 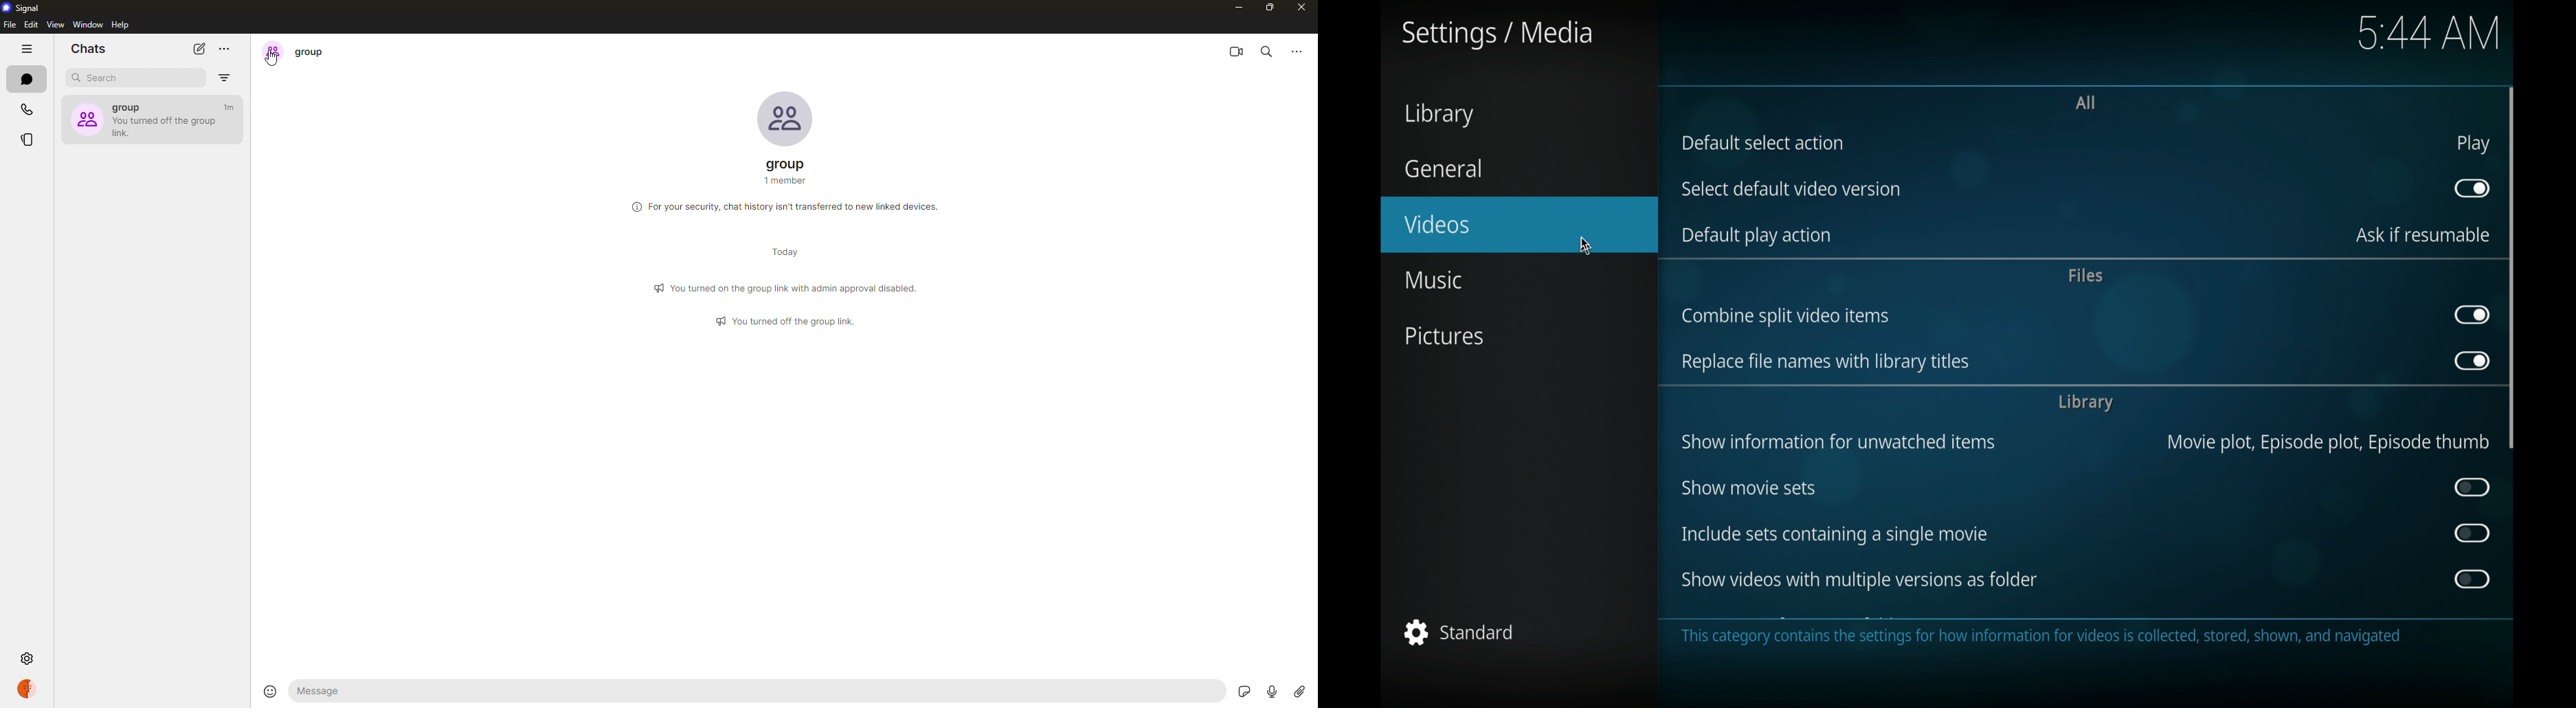 I want to click on show movie sets, so click(x=1749, y=486).